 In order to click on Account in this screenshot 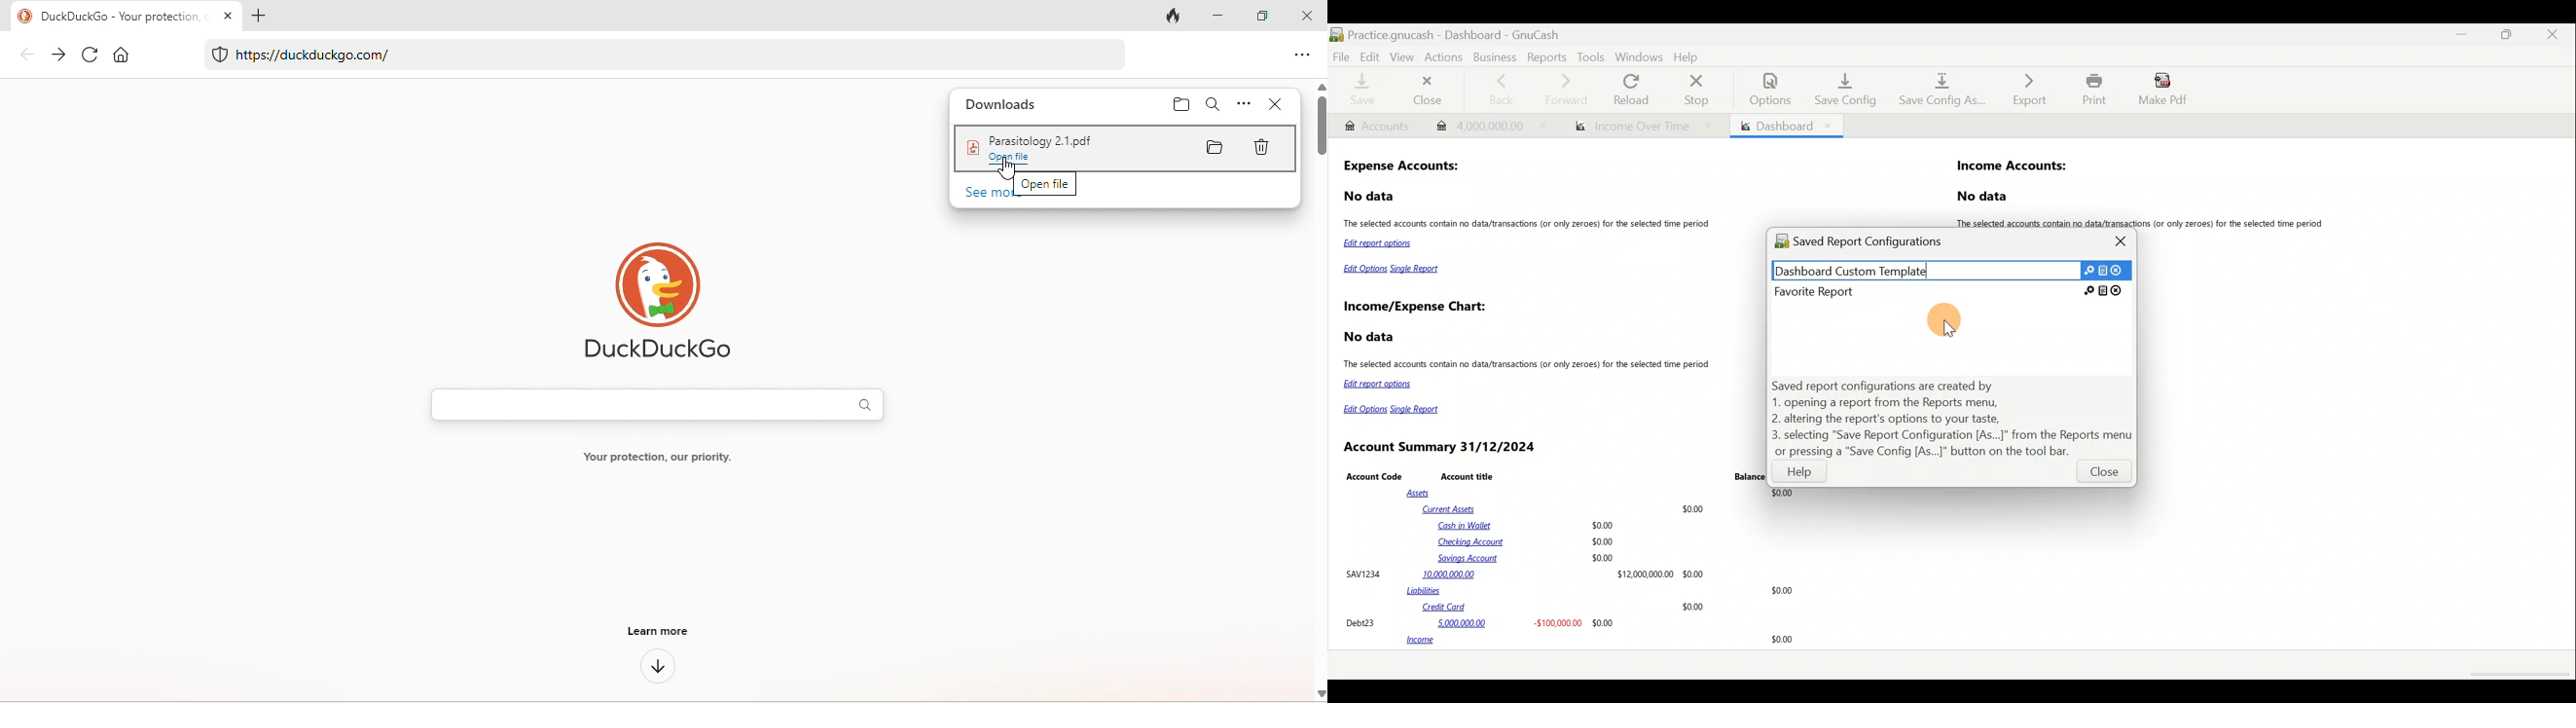, I will do `click(1376, 126)`.